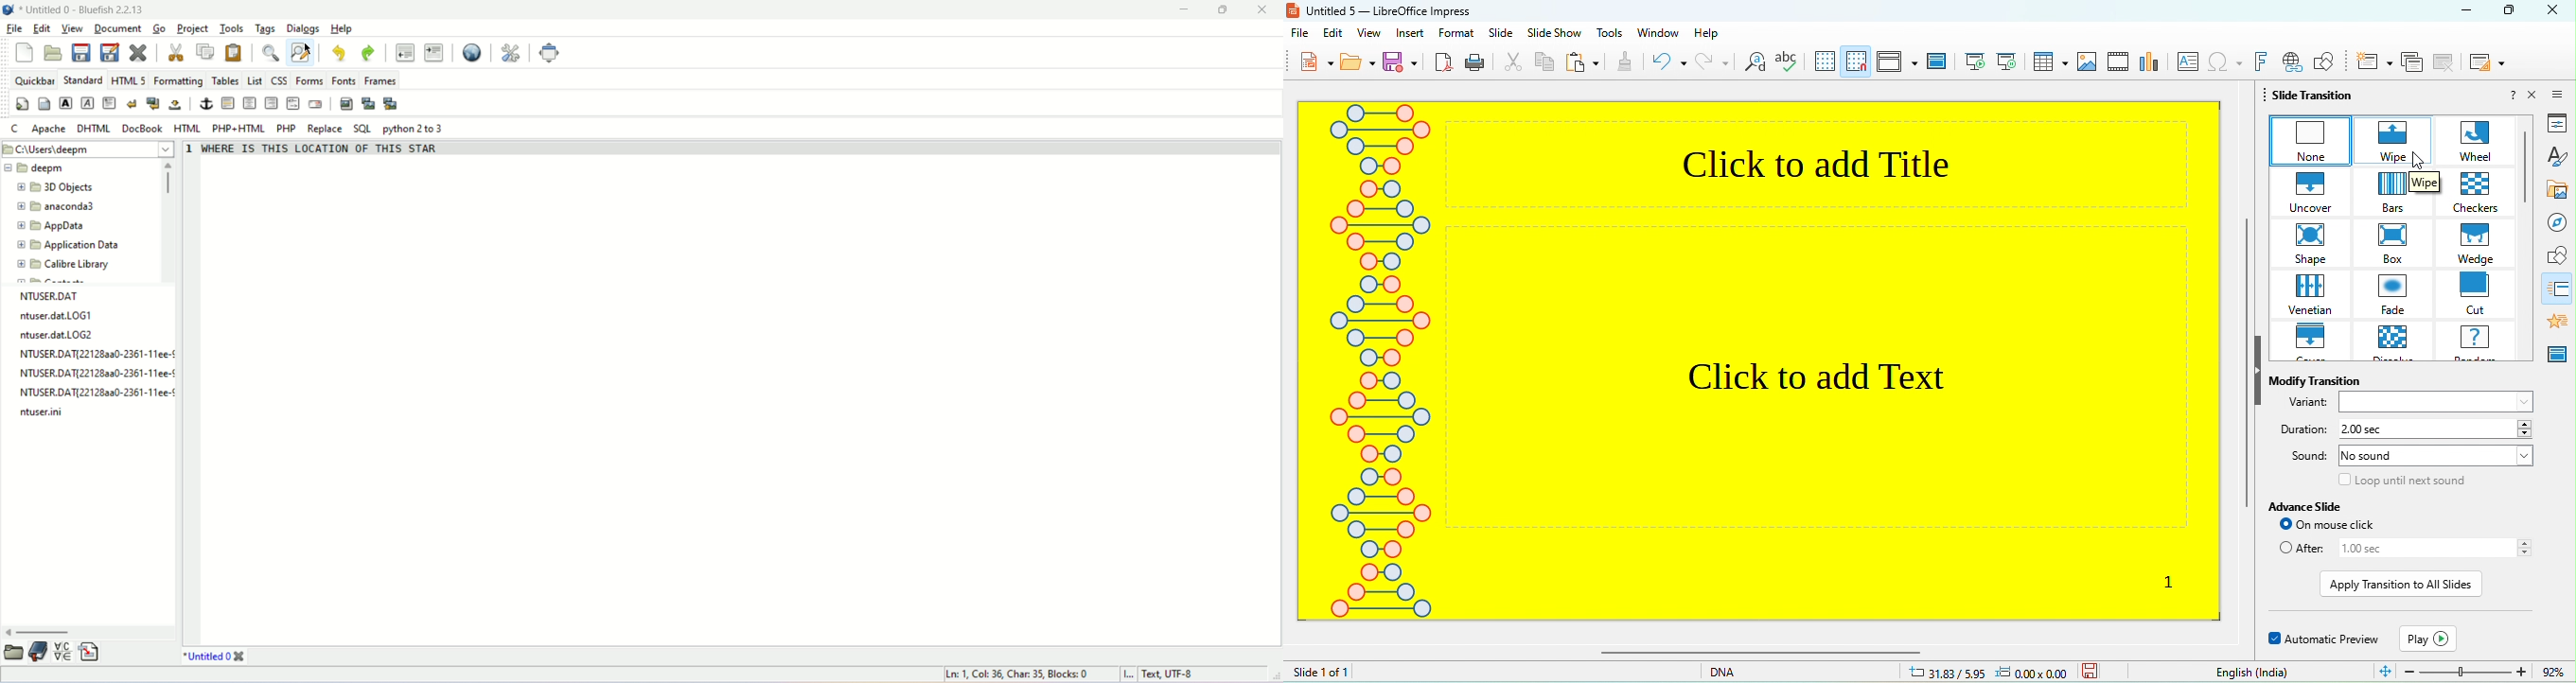 This screenshot has height=700, width=2576. What do you see at coordinates (138, 52) in the screenshot?
I see `close` at bounding box center [138, 52].